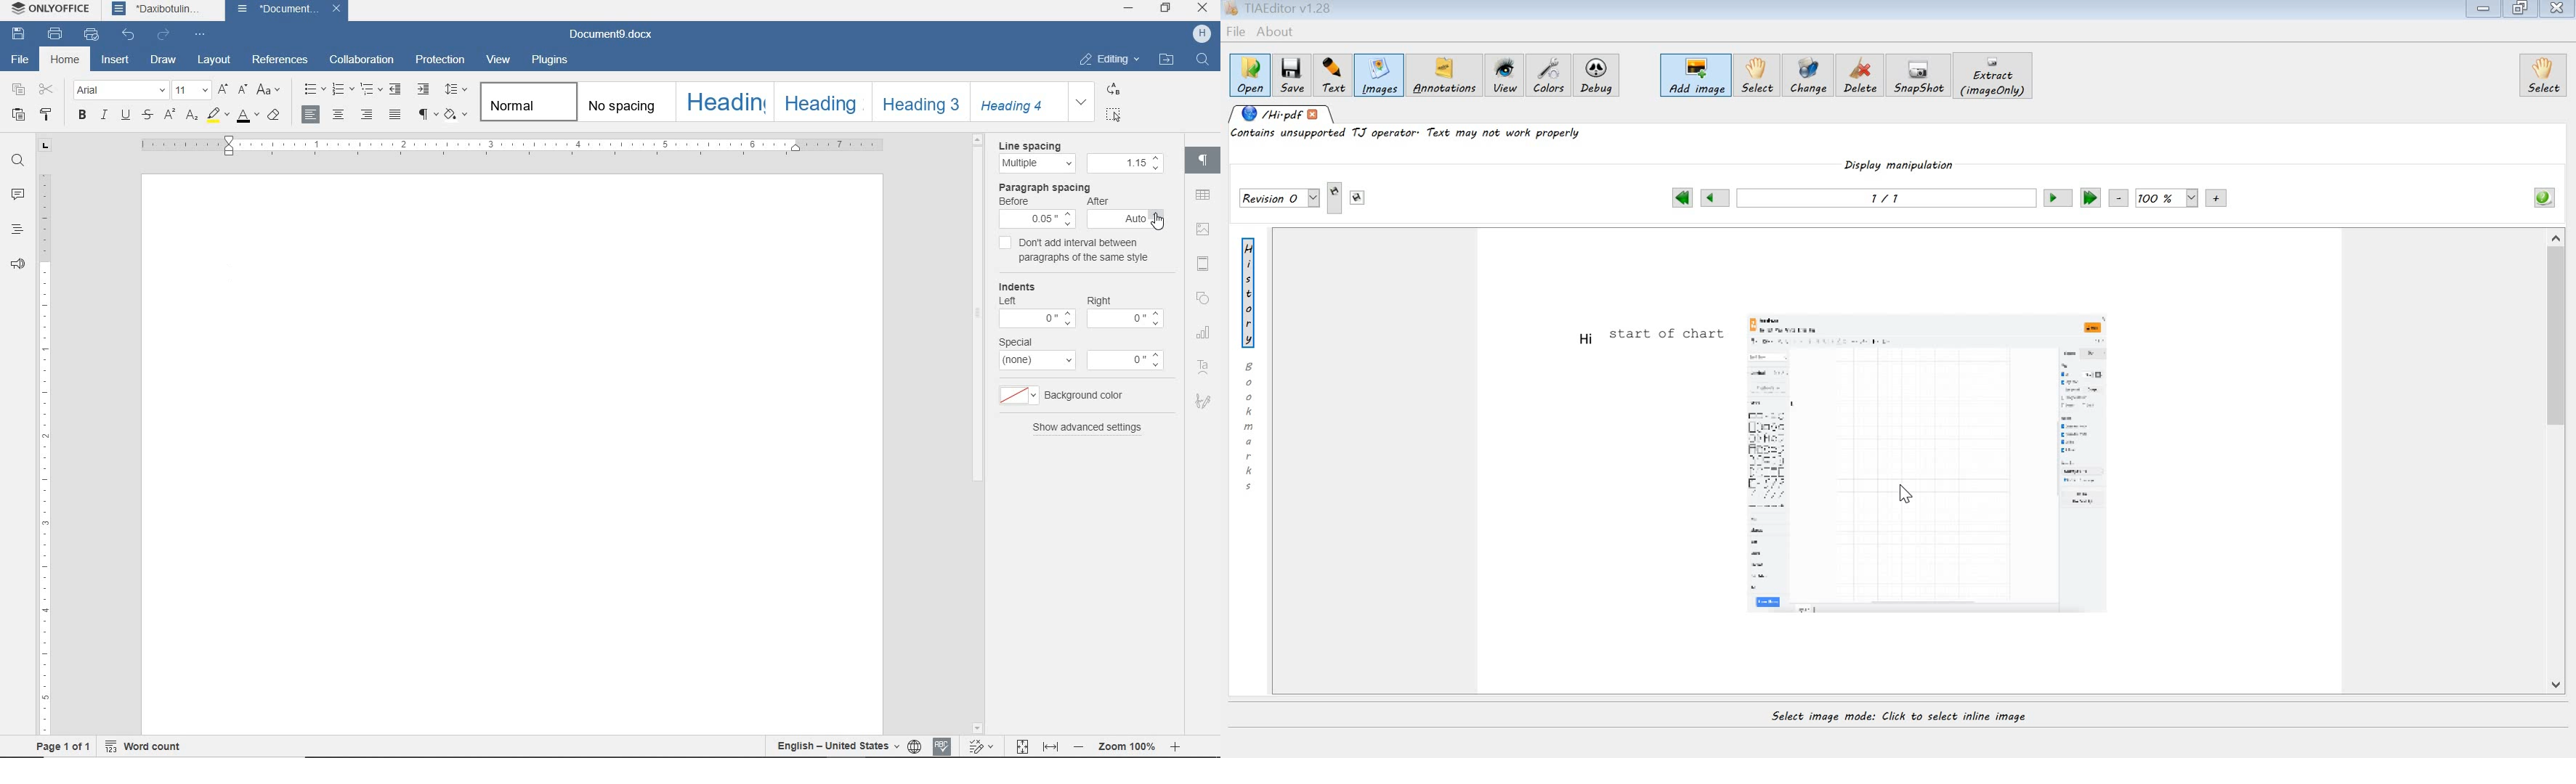 This screenshot has height=784, width=2576. Describe the element at coordinates (49, 89) in the screenshot. I see `cut` at that location.